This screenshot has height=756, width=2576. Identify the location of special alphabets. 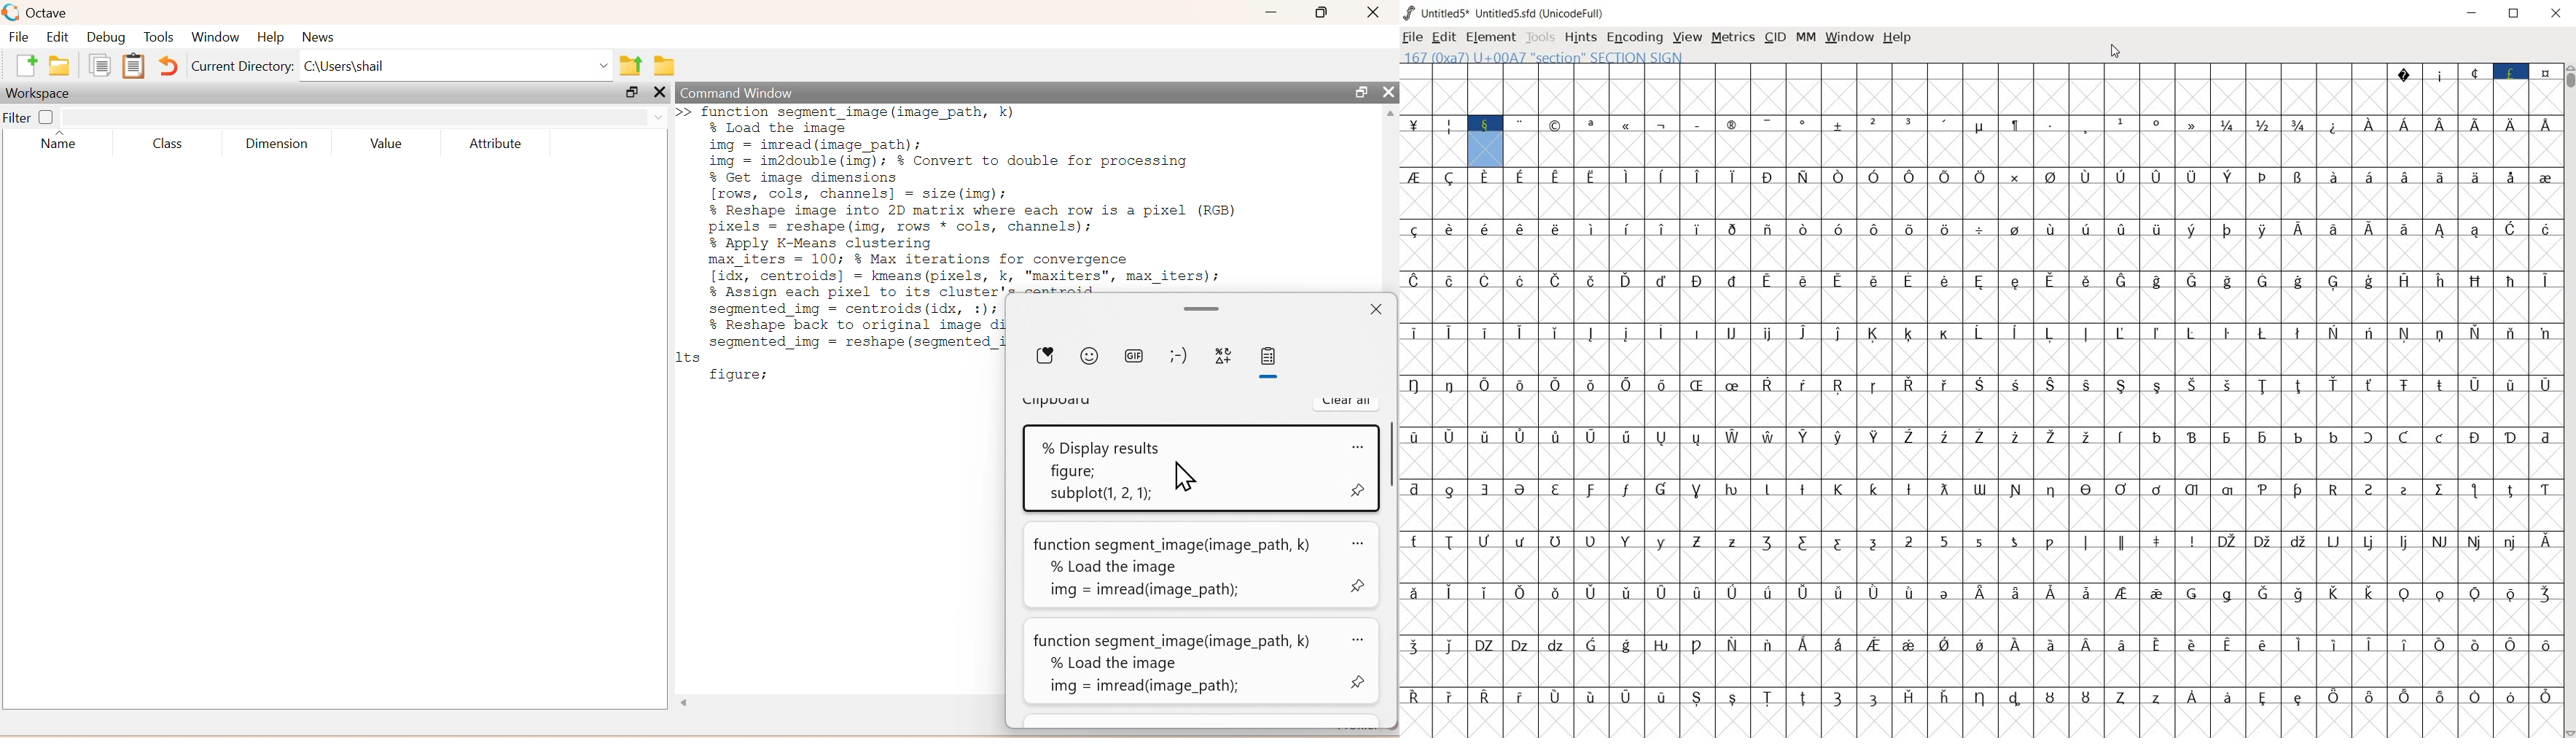
(1979, 506).